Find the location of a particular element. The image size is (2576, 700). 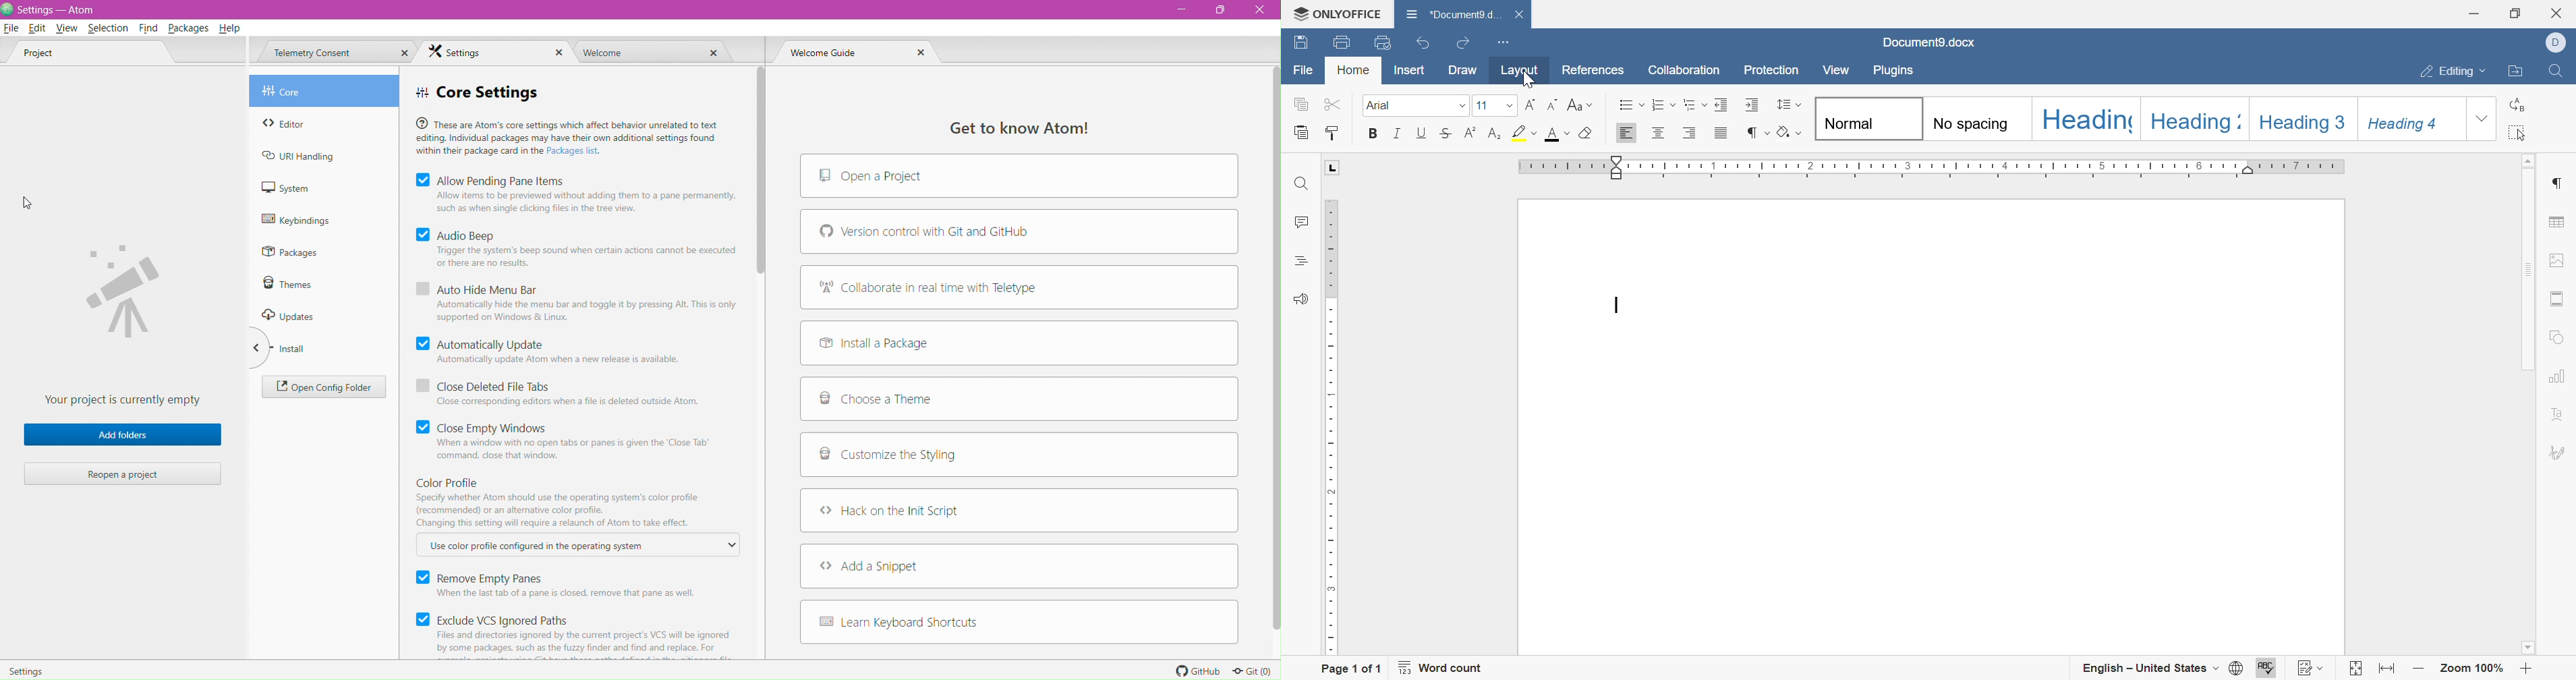

Git (0) is located at coordinates (1253, 671).